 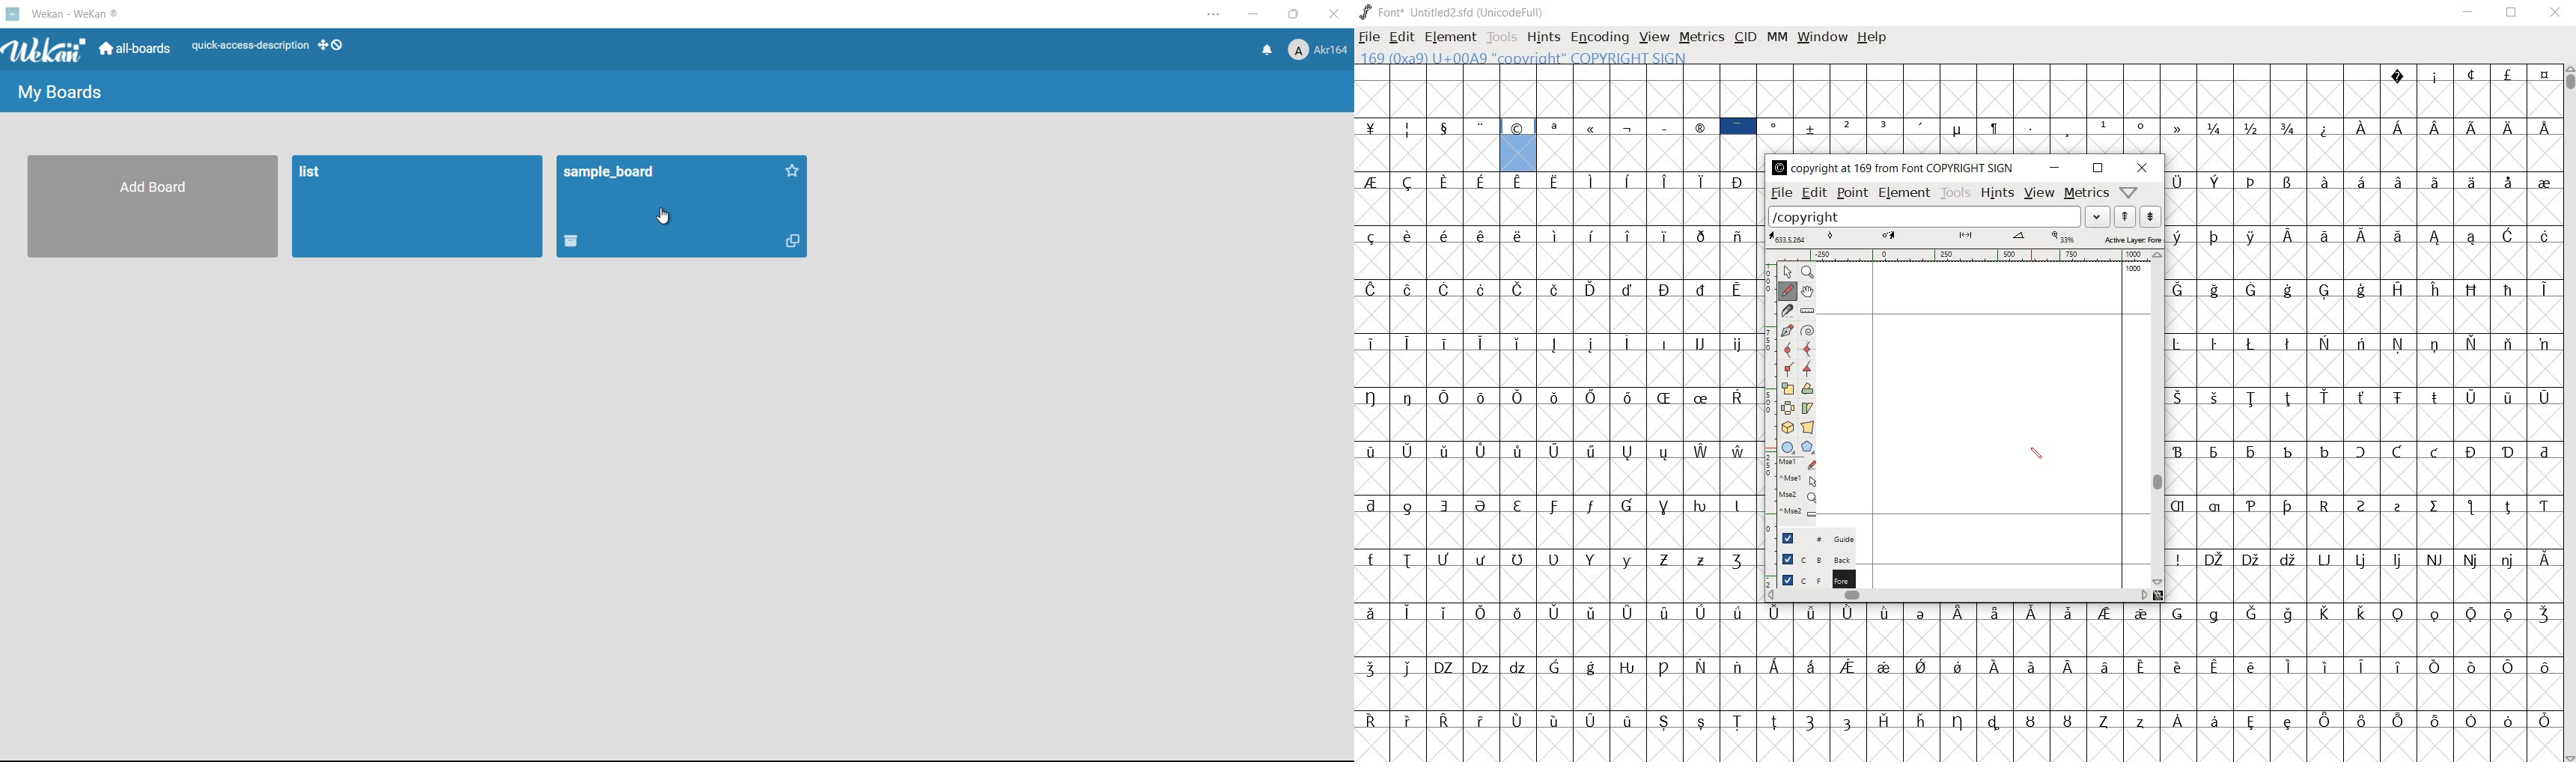 What do you see at coordinates (1450, 37) in the screenshot?
I see `element` at bounding box center [1450, 37].